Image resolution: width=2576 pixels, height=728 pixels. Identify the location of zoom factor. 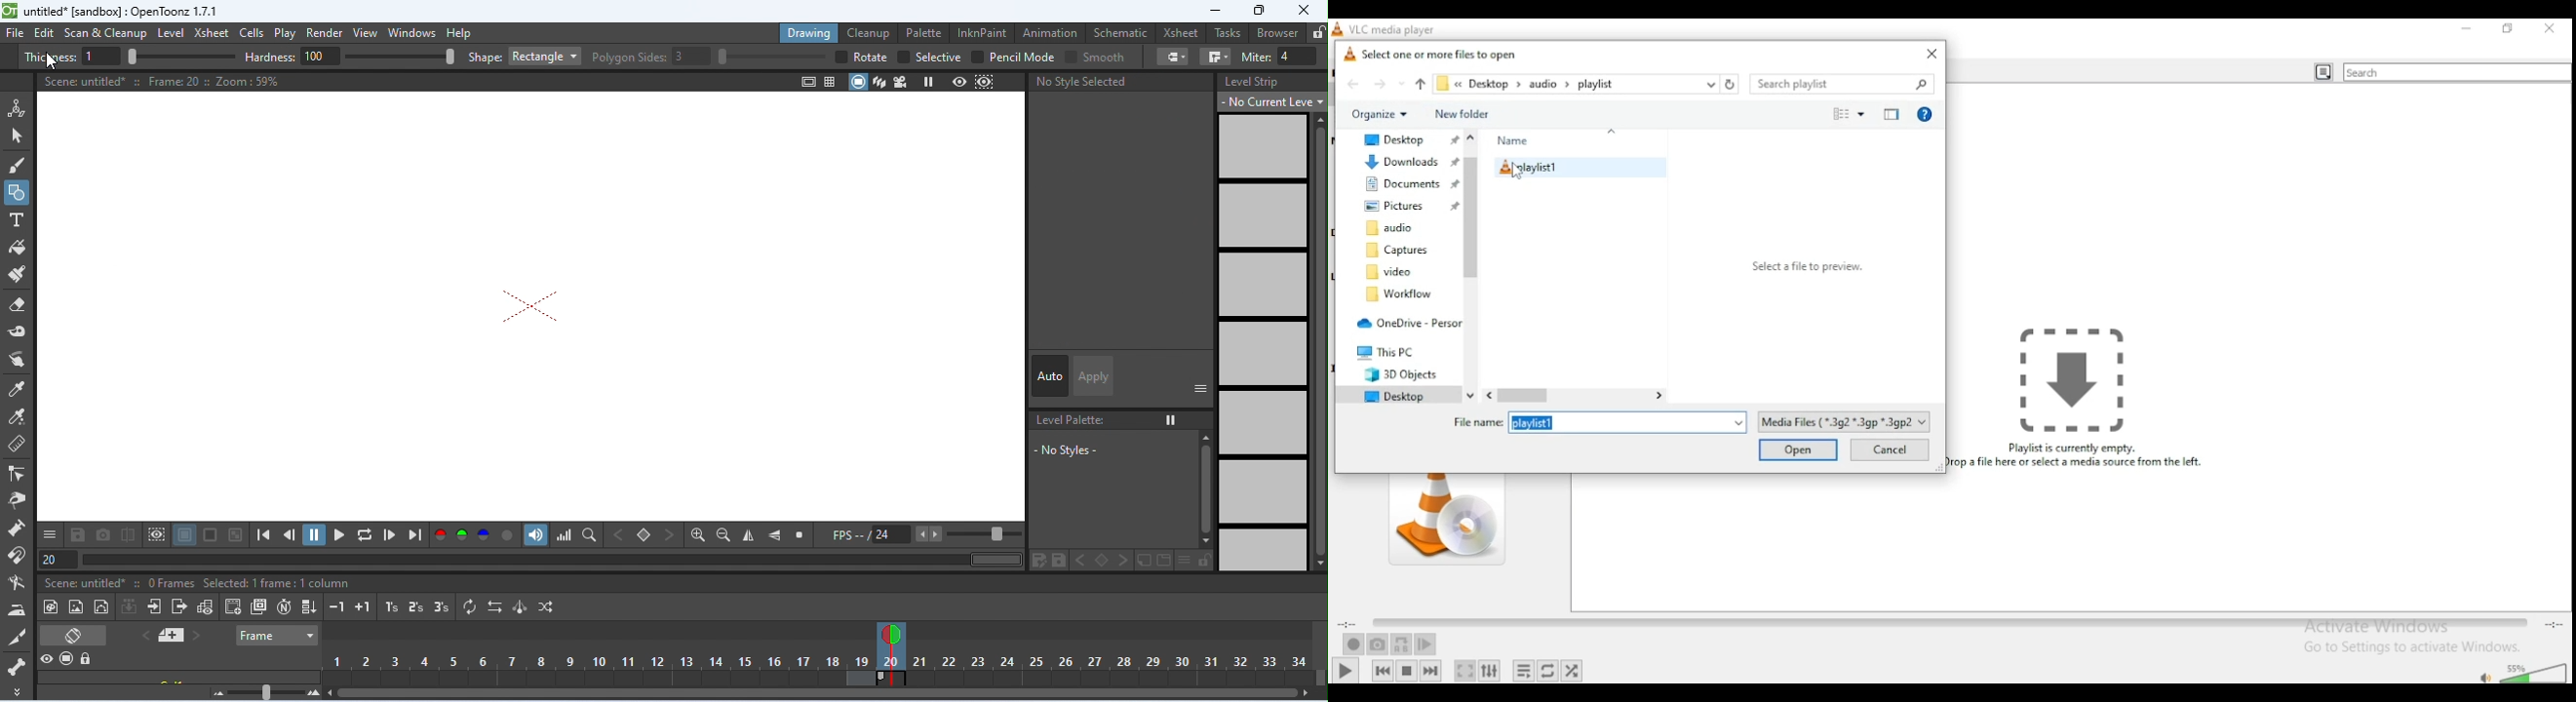
(263, 693).